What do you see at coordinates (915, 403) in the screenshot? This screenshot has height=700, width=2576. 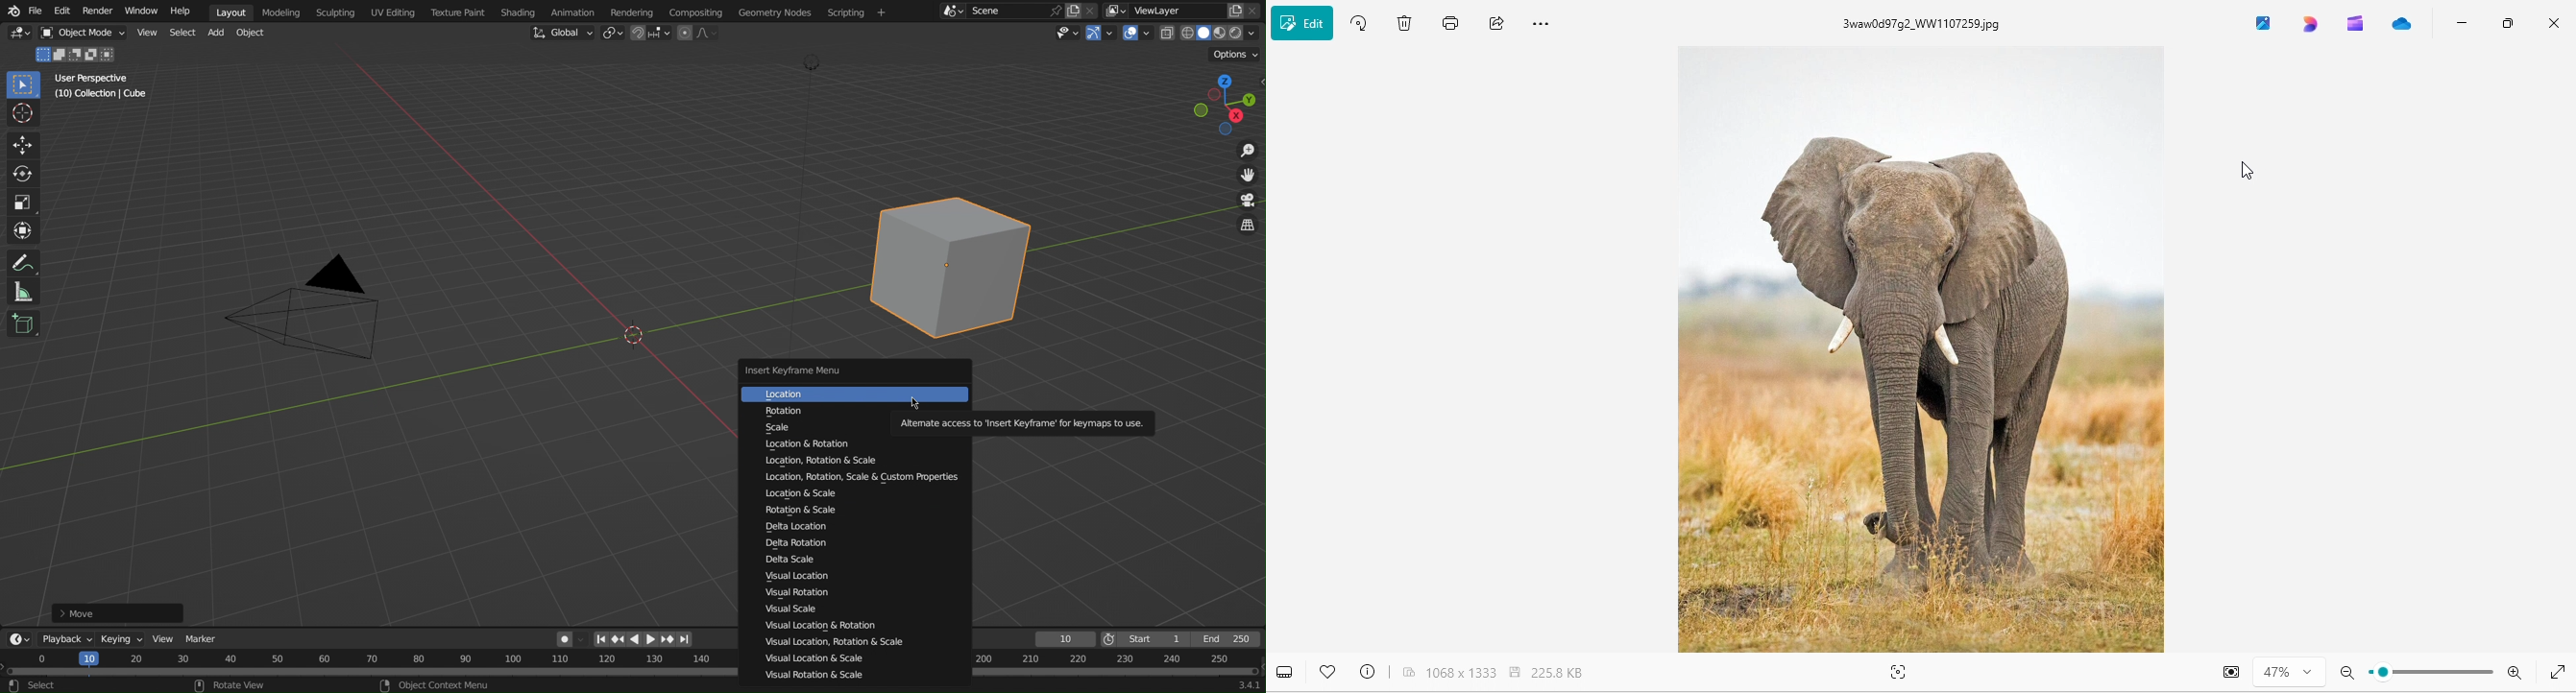 I see `cursor` at bounding box center [915, 403].